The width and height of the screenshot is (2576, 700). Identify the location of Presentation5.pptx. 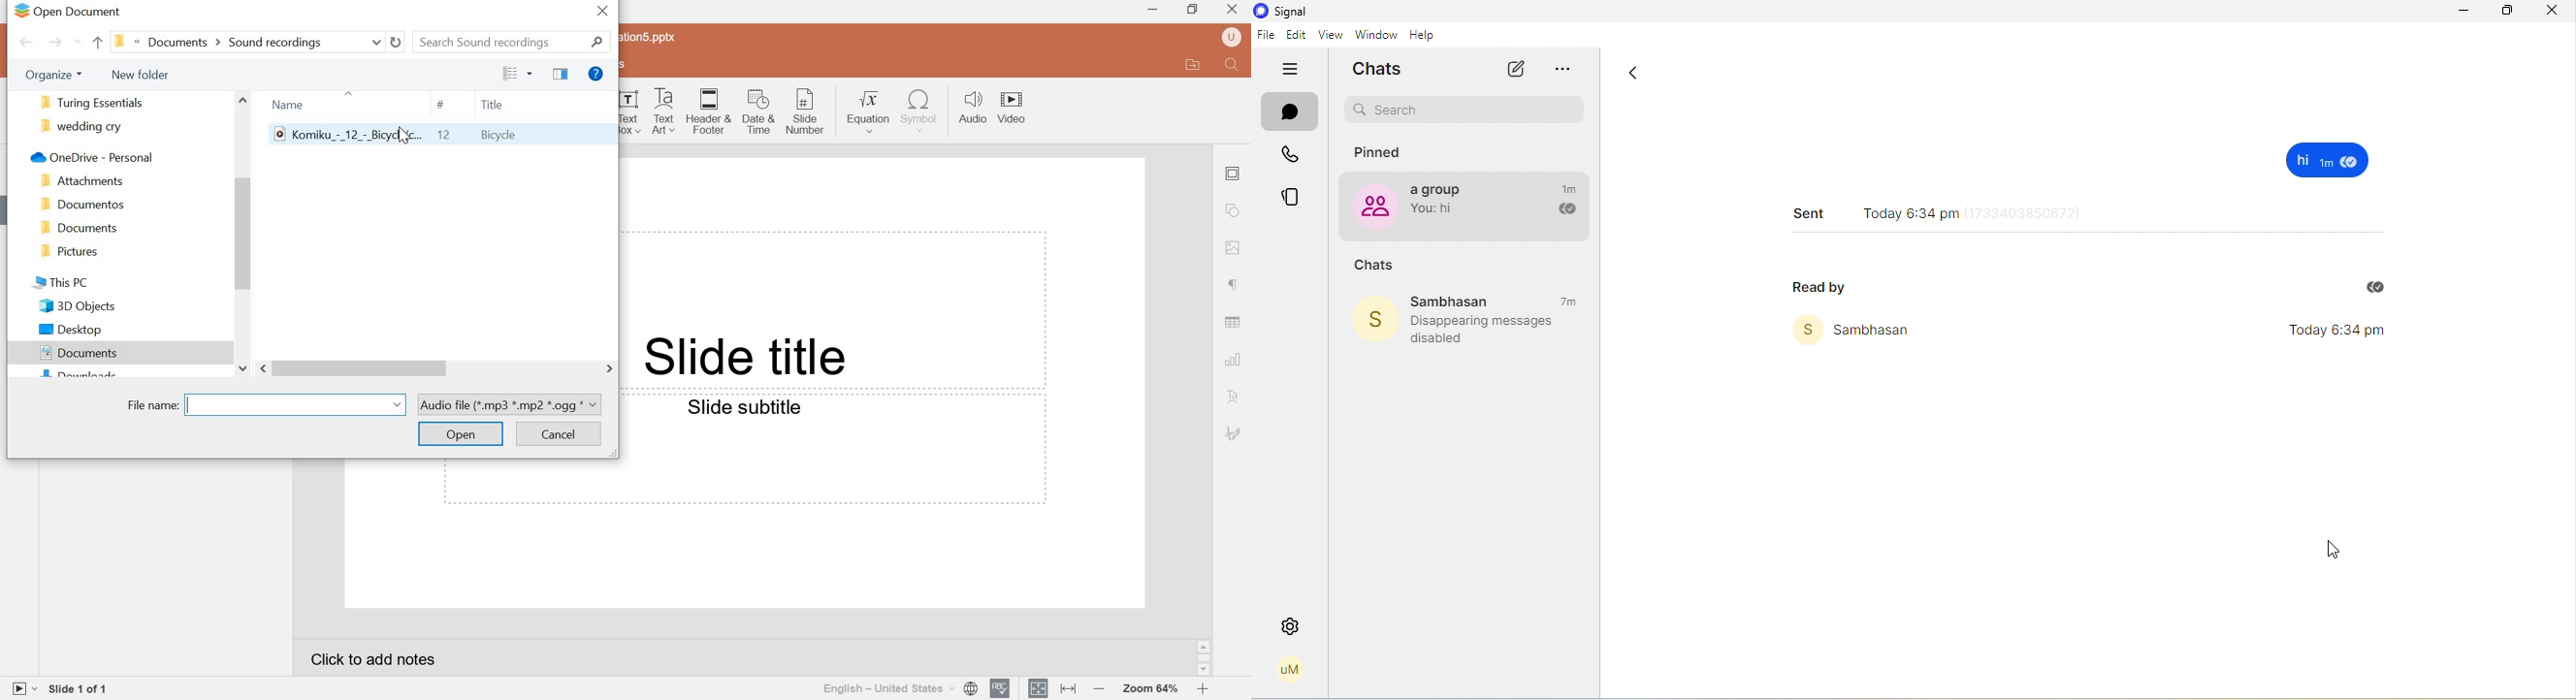
(651, 36).